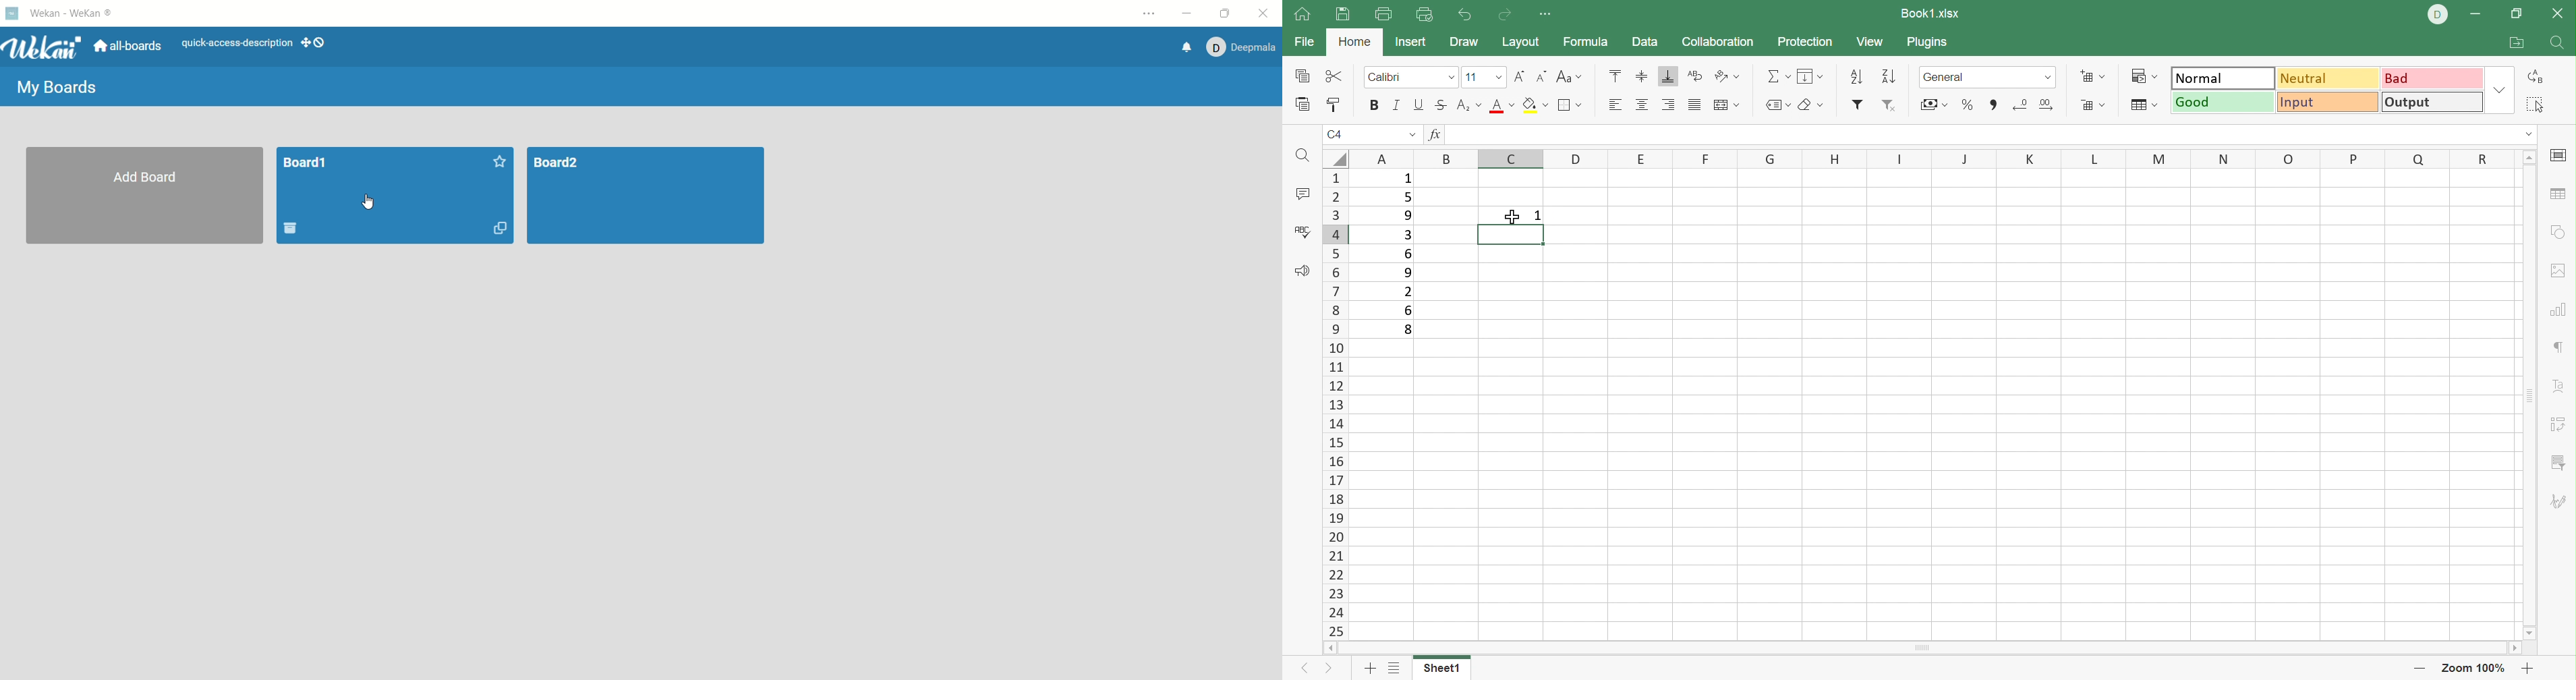 This screenshot has height=700, width=2576. I want to click on 6, so click(1409, 254).